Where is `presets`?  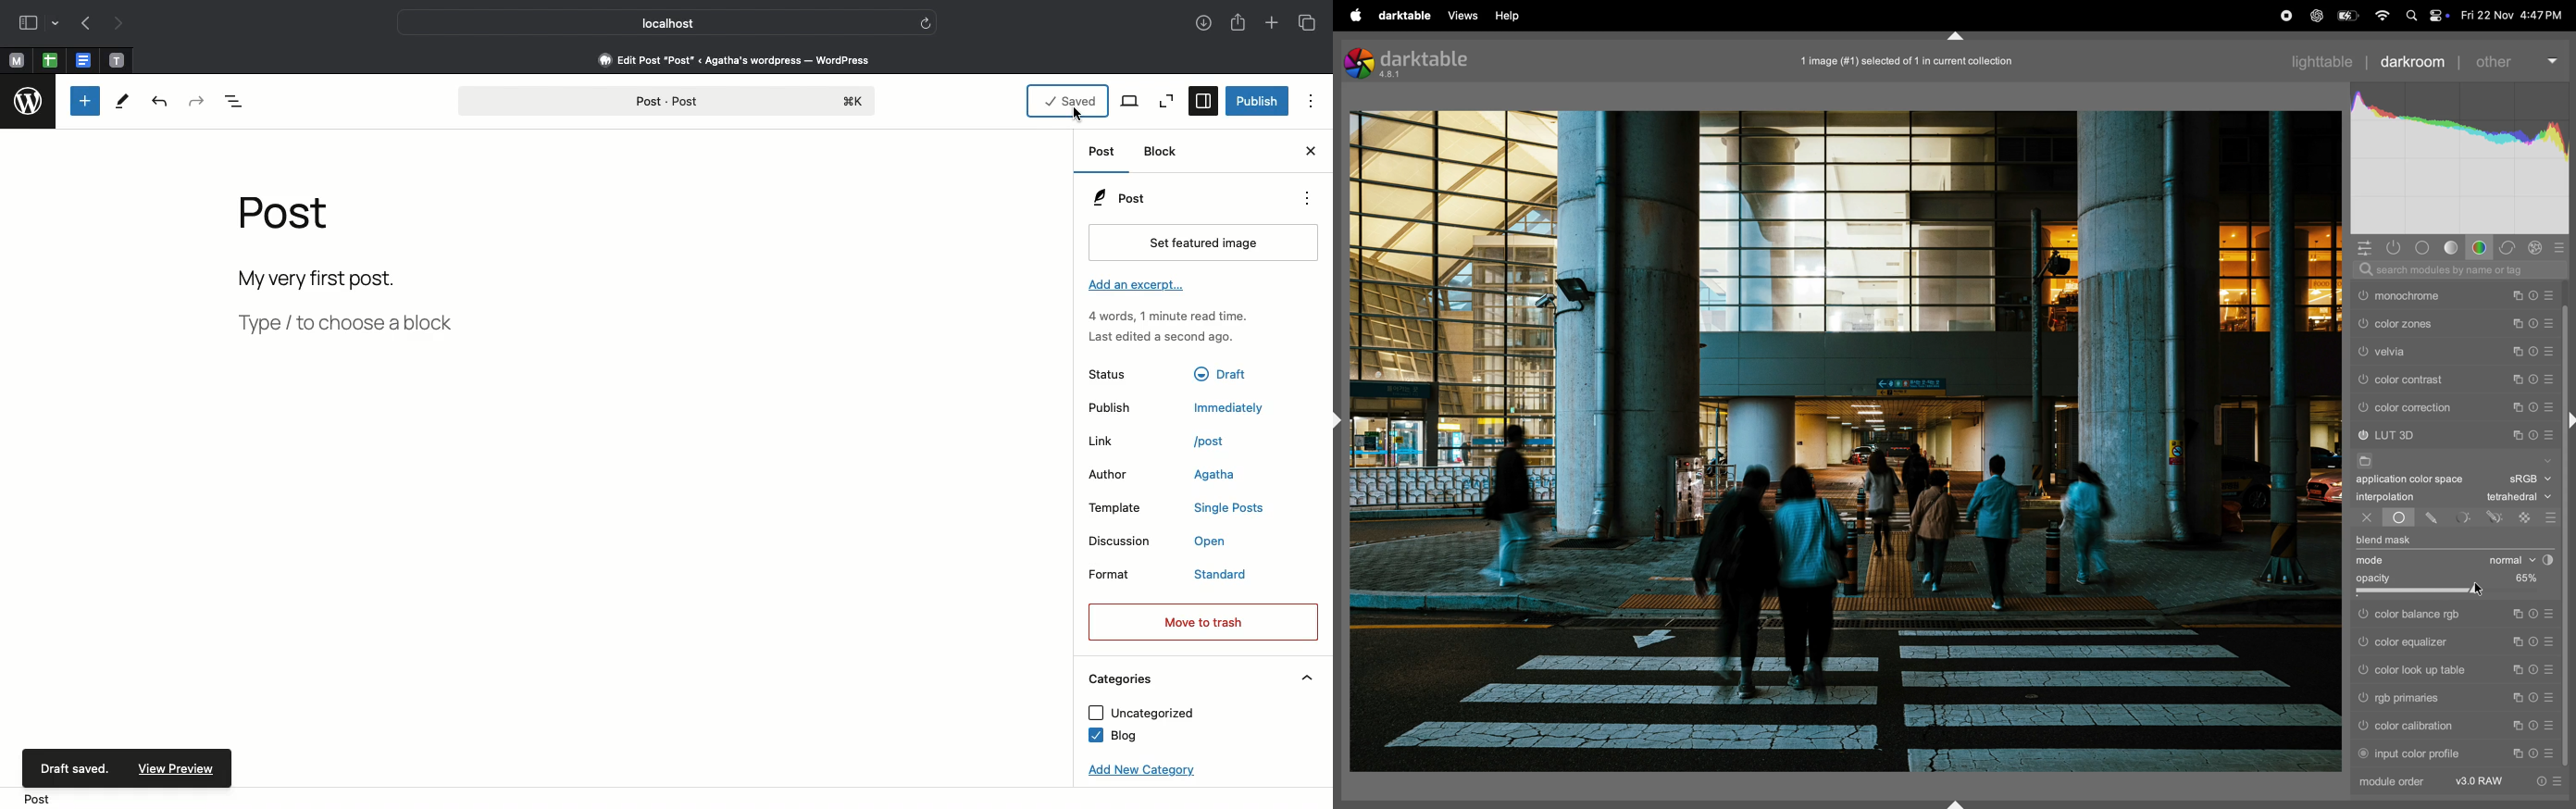 presets is located at coordinates (2552, 644).